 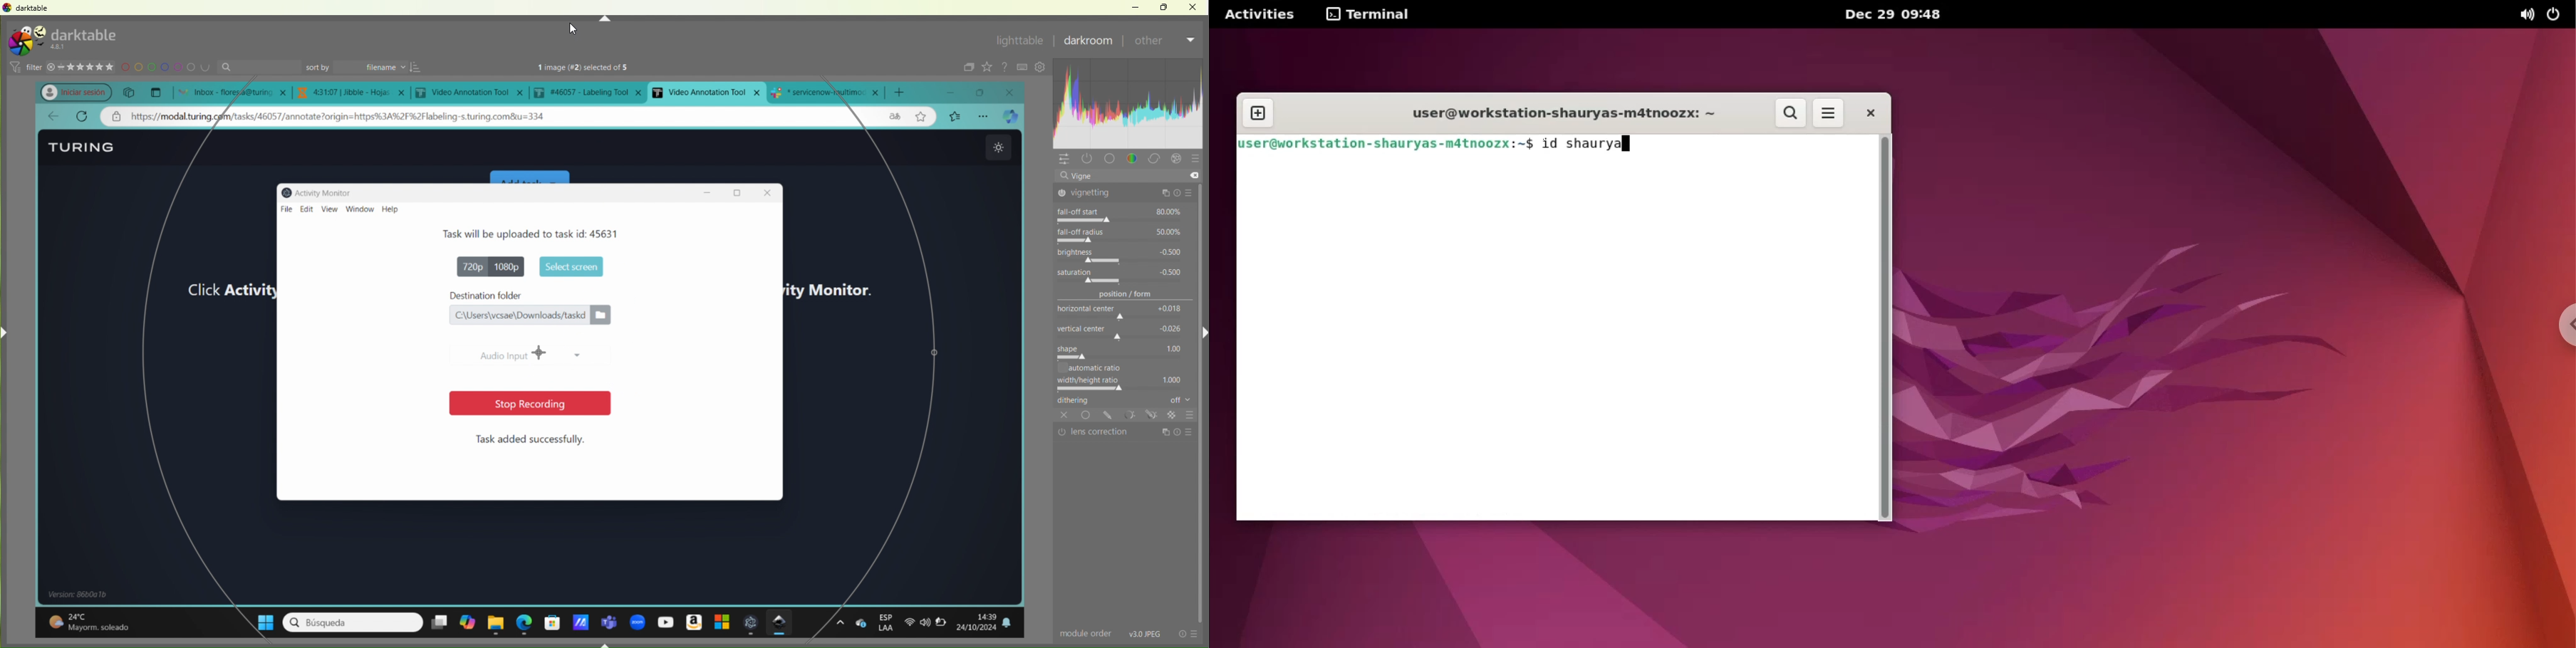 What do you see at coordinates (859, 623) in the screenshot?
I see `one drive` at bounding box center [859, 623].